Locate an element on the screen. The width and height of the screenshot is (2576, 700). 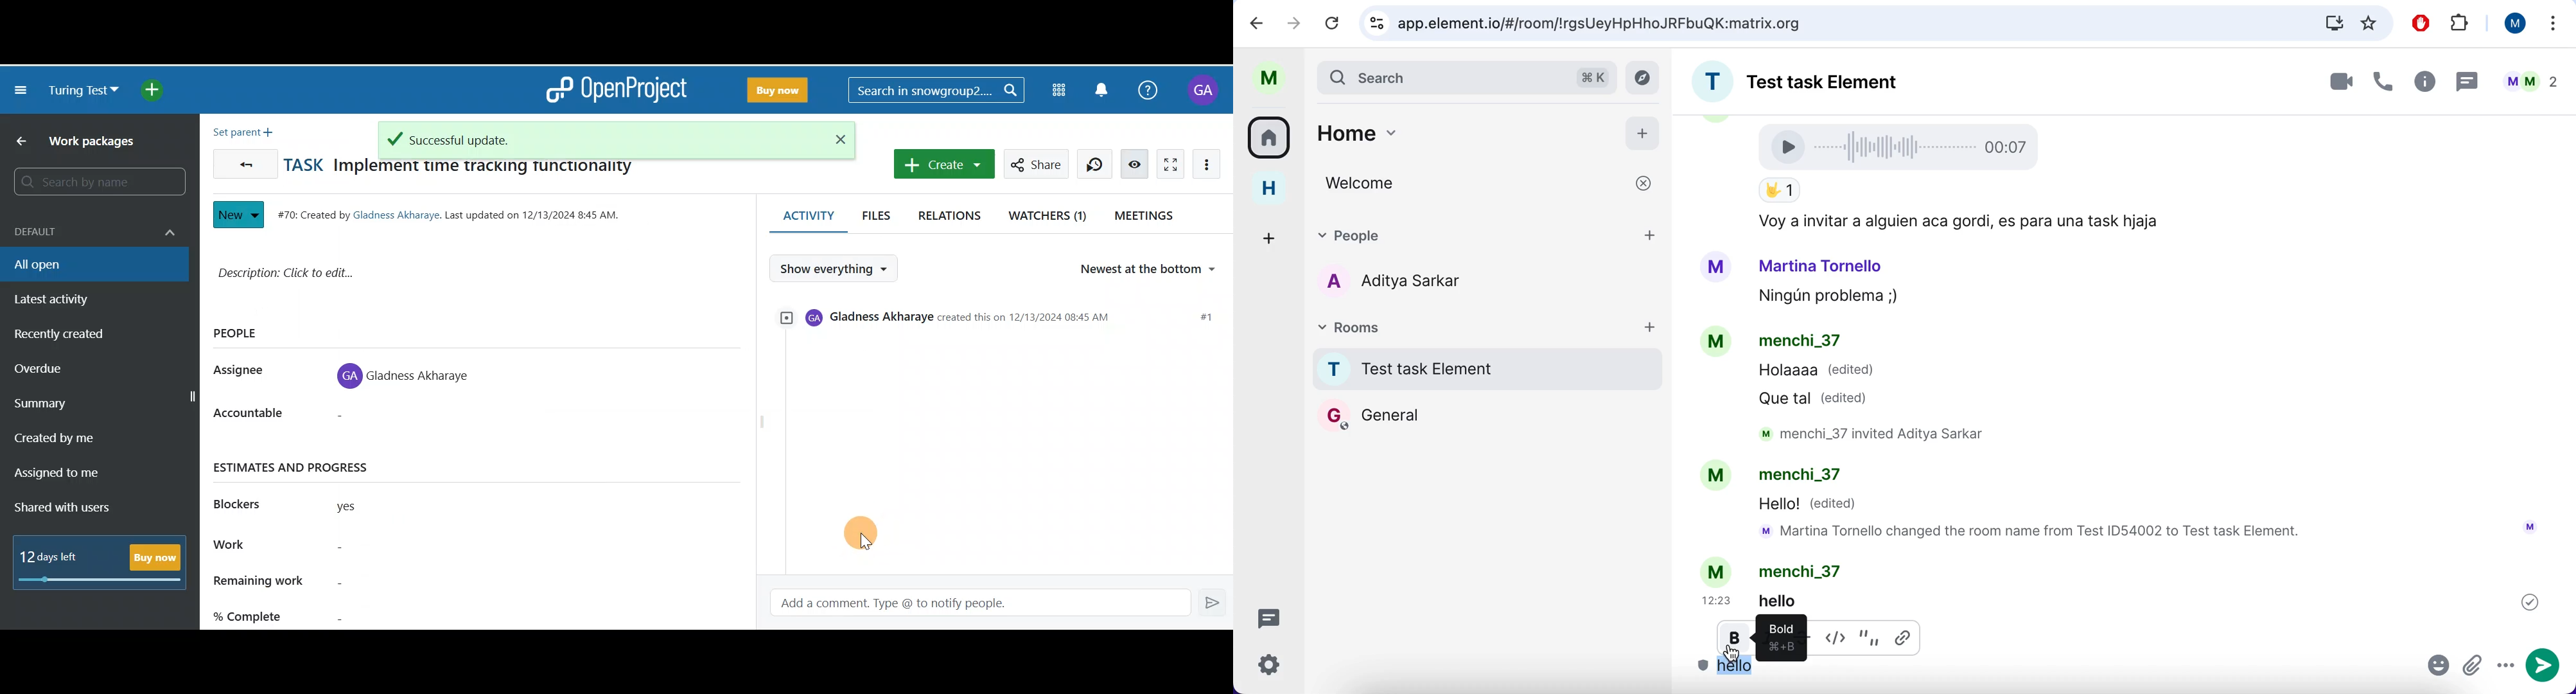
people is located at coordinates (1457, 234).